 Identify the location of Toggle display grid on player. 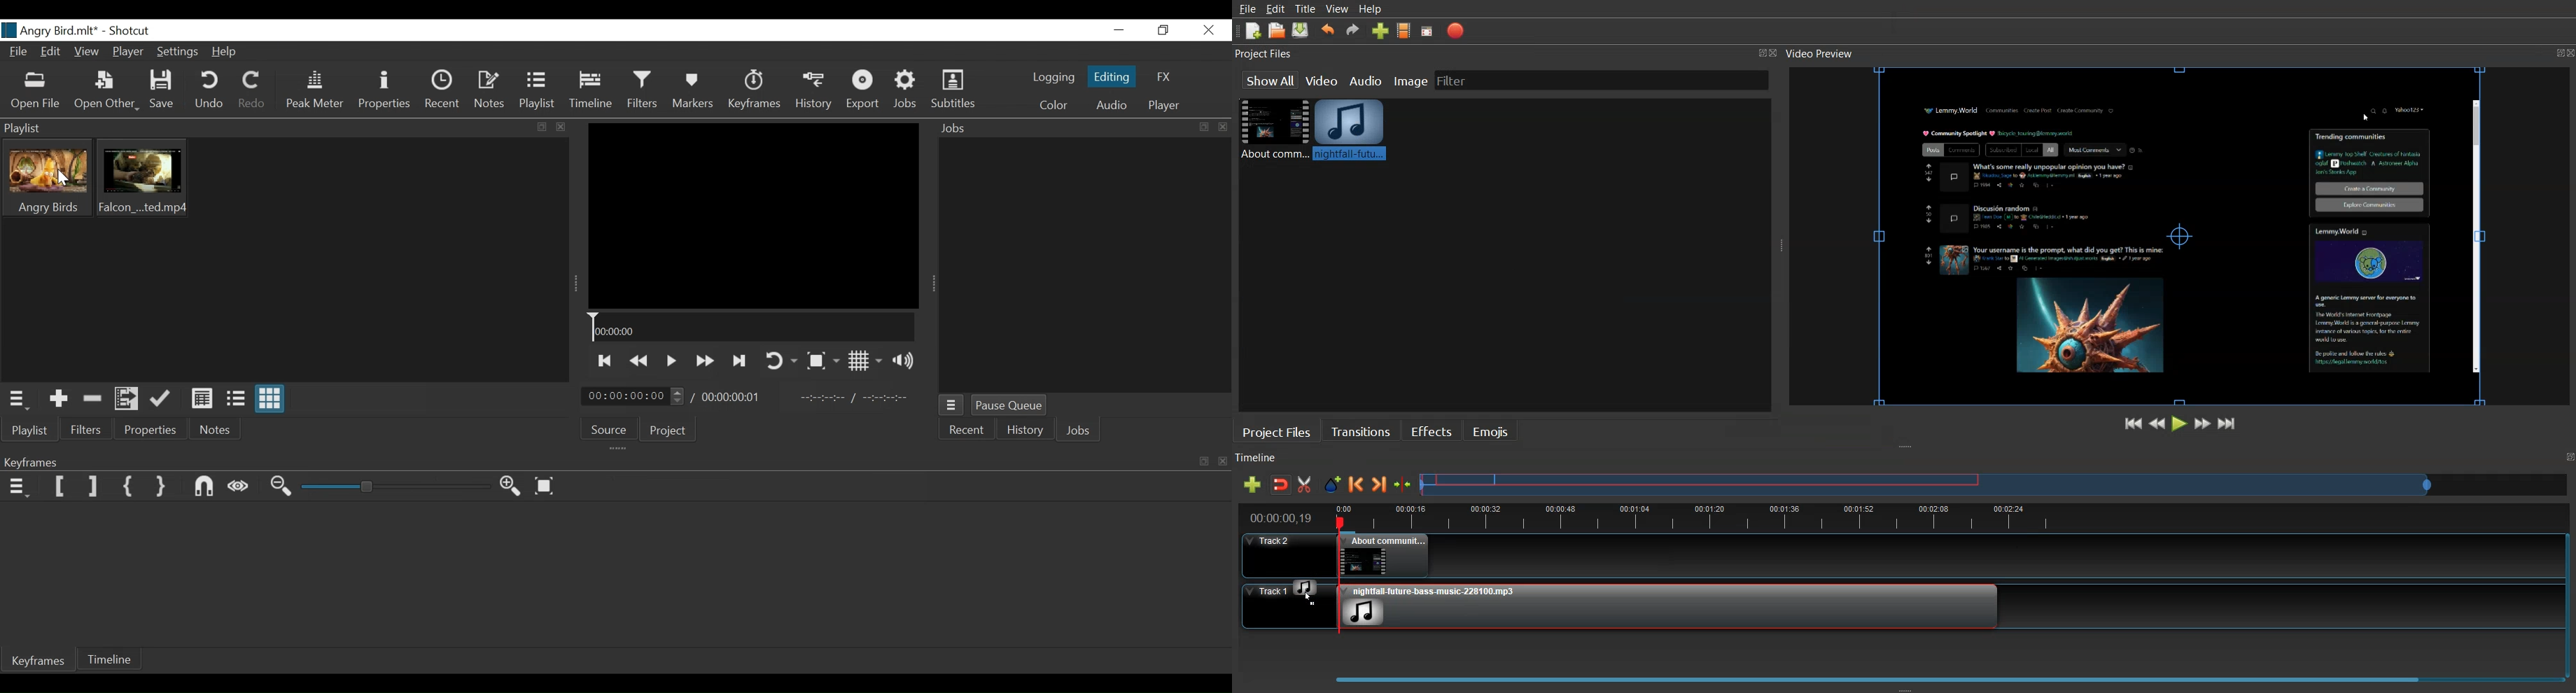
(864, 361).